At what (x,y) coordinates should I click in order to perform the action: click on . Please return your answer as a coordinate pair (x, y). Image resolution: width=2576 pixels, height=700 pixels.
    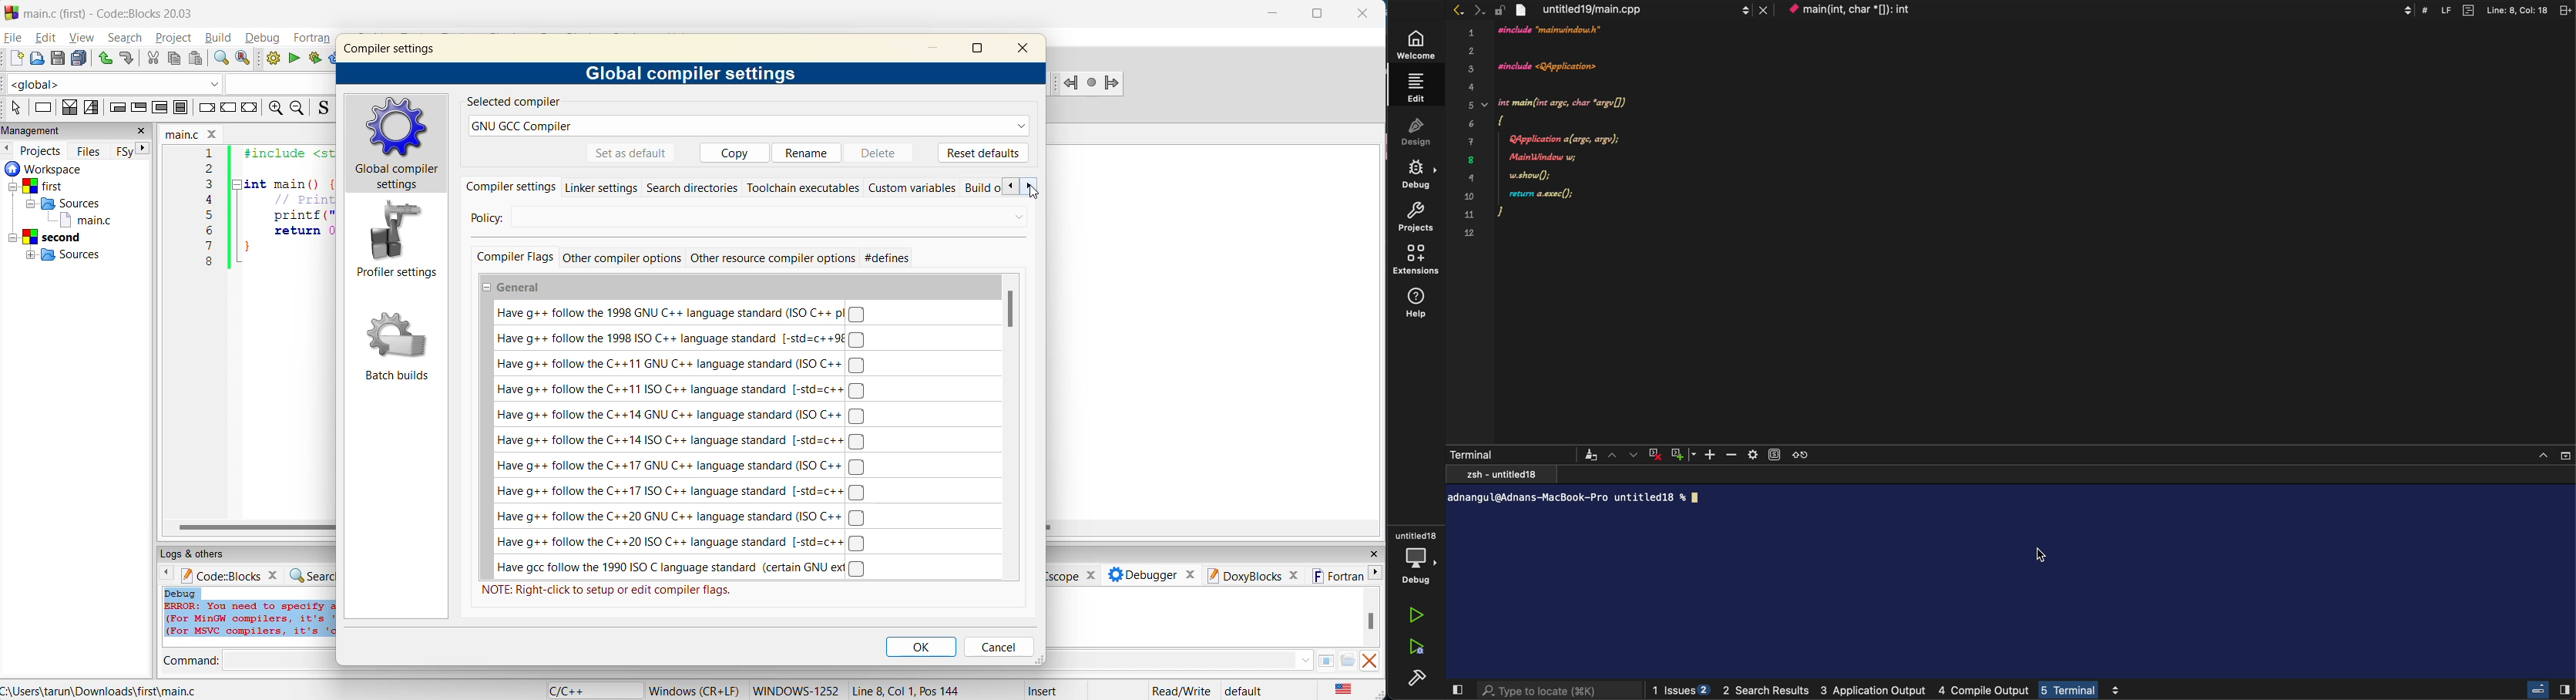
    Looking at the image, I should click on (2480, 9).